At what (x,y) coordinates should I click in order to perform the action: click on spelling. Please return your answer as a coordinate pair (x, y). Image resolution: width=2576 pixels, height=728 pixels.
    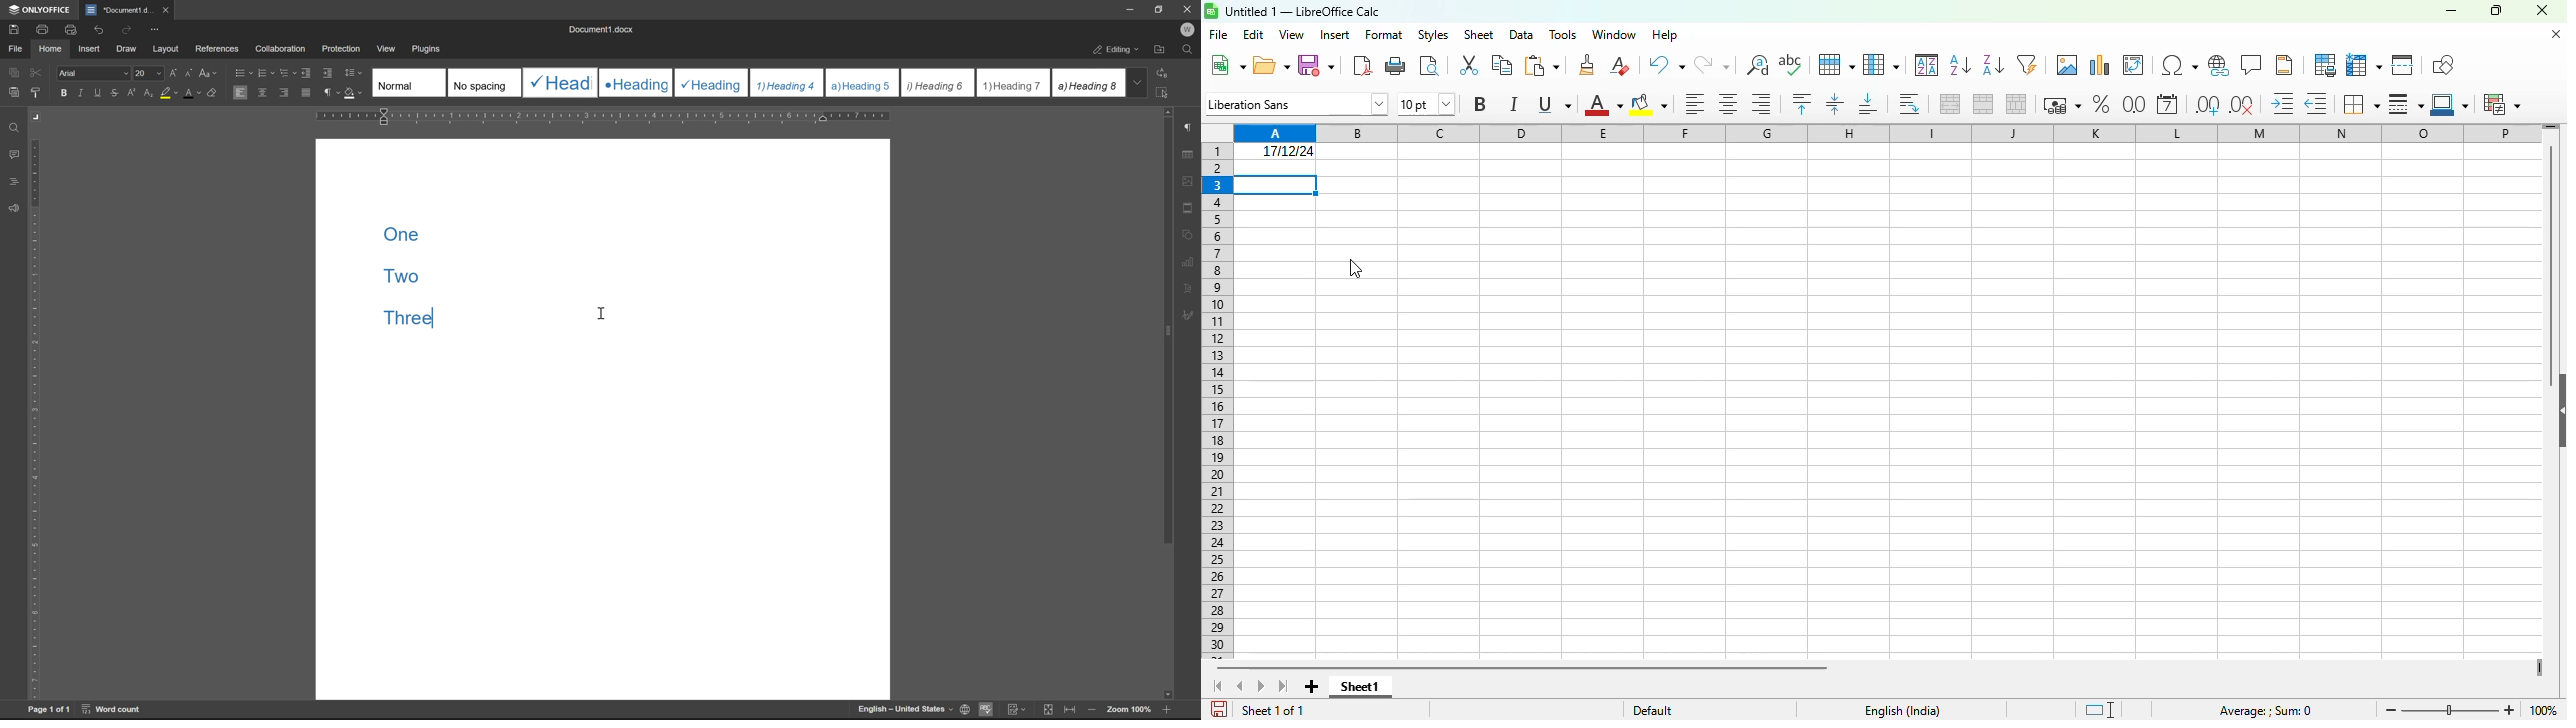
    Looking at the image, I should click on (1790, 65).